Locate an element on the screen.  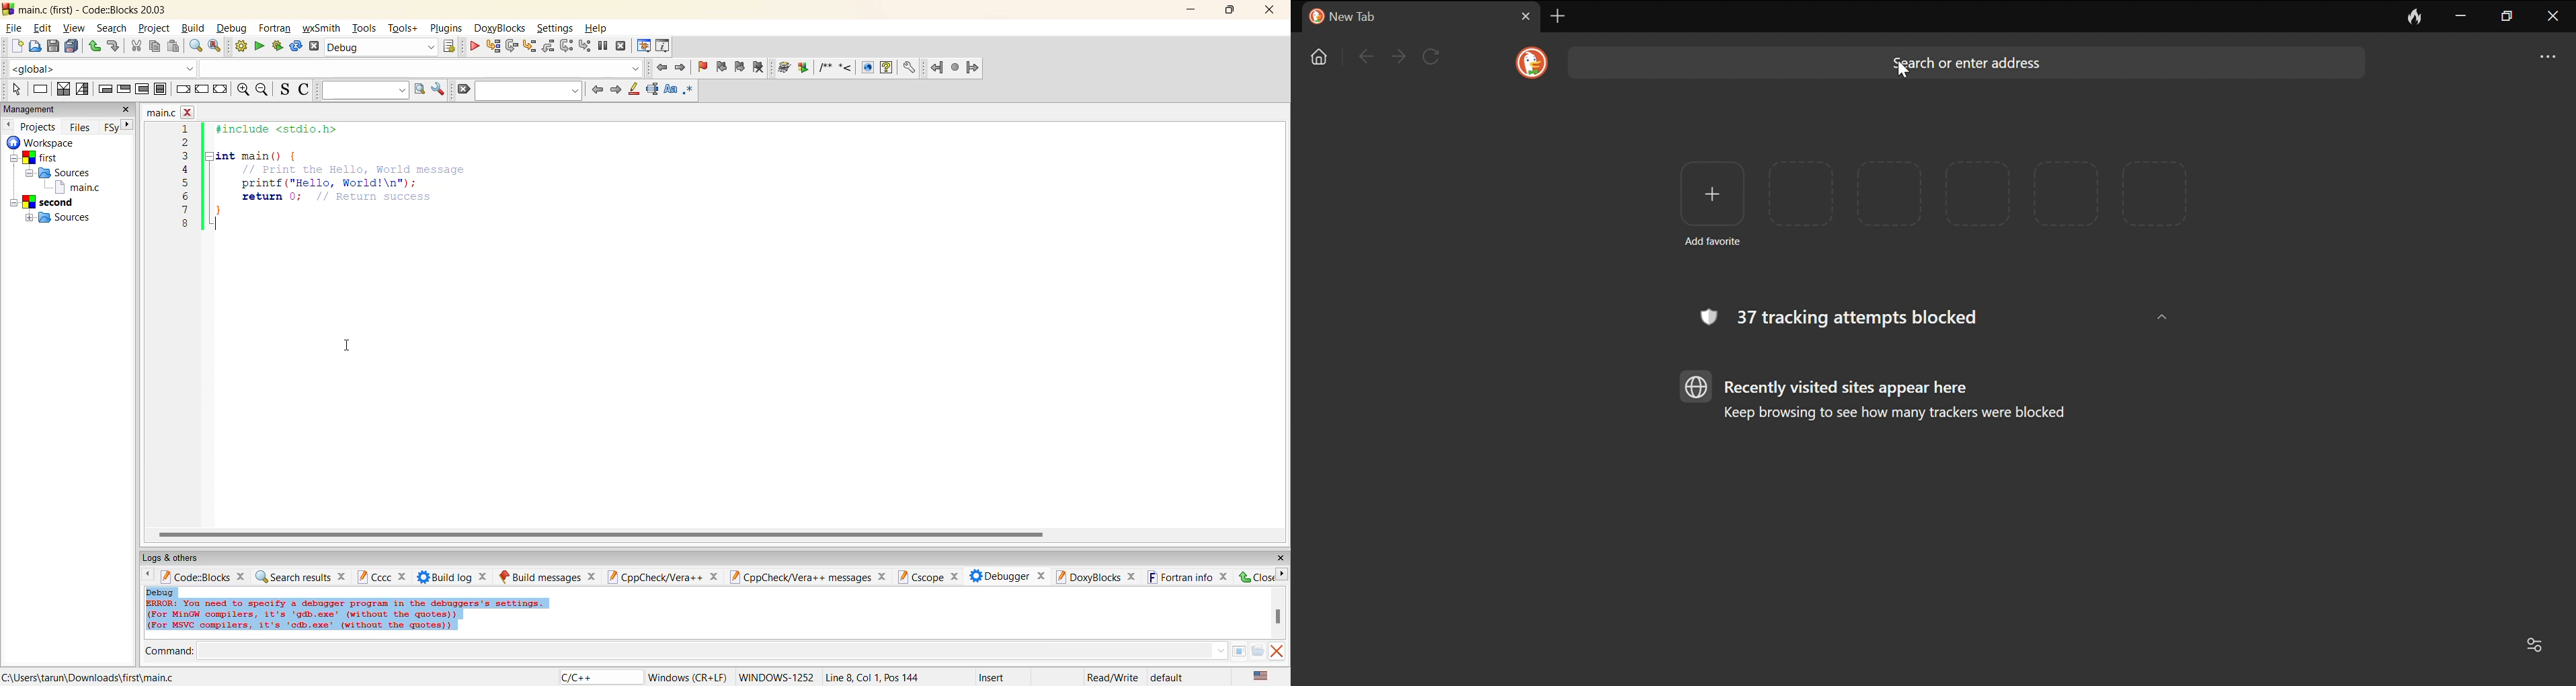
Jump forward is located at coordinates (973, 67).